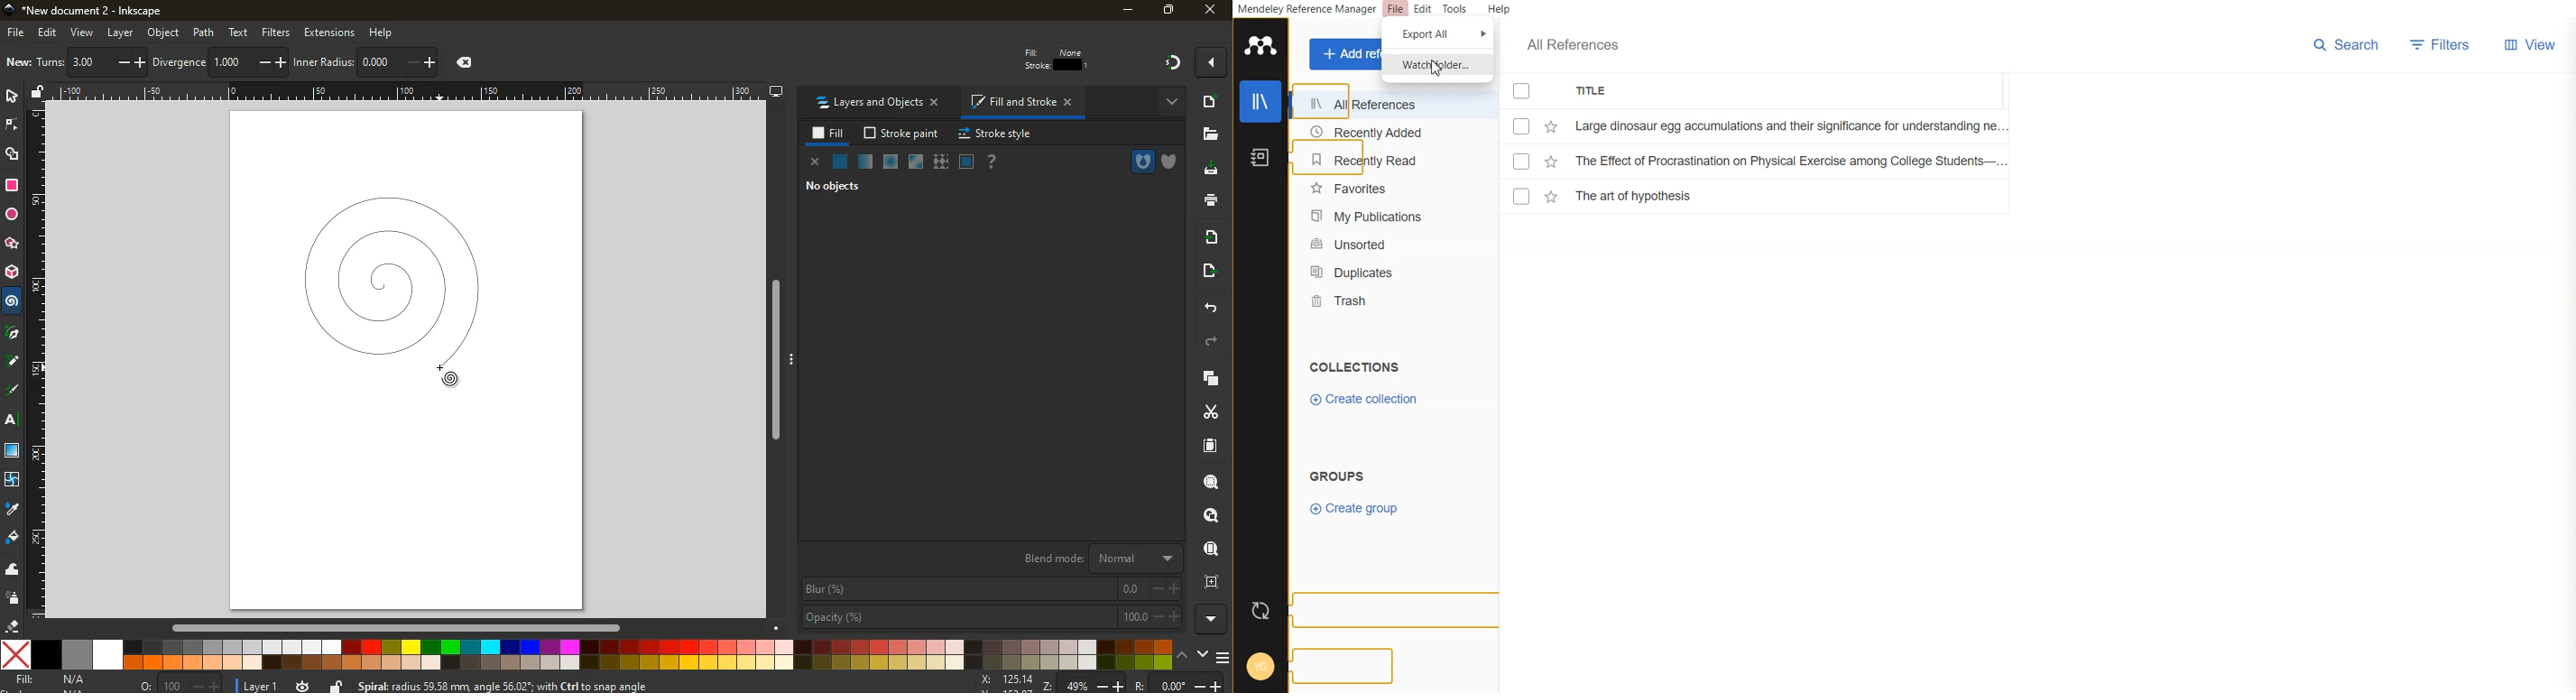 Image resolution: width=2576 pixels, height=700 pixels. Describe the element at coordinates (1596, 91) in the screenshot. I see `Title` at that location.